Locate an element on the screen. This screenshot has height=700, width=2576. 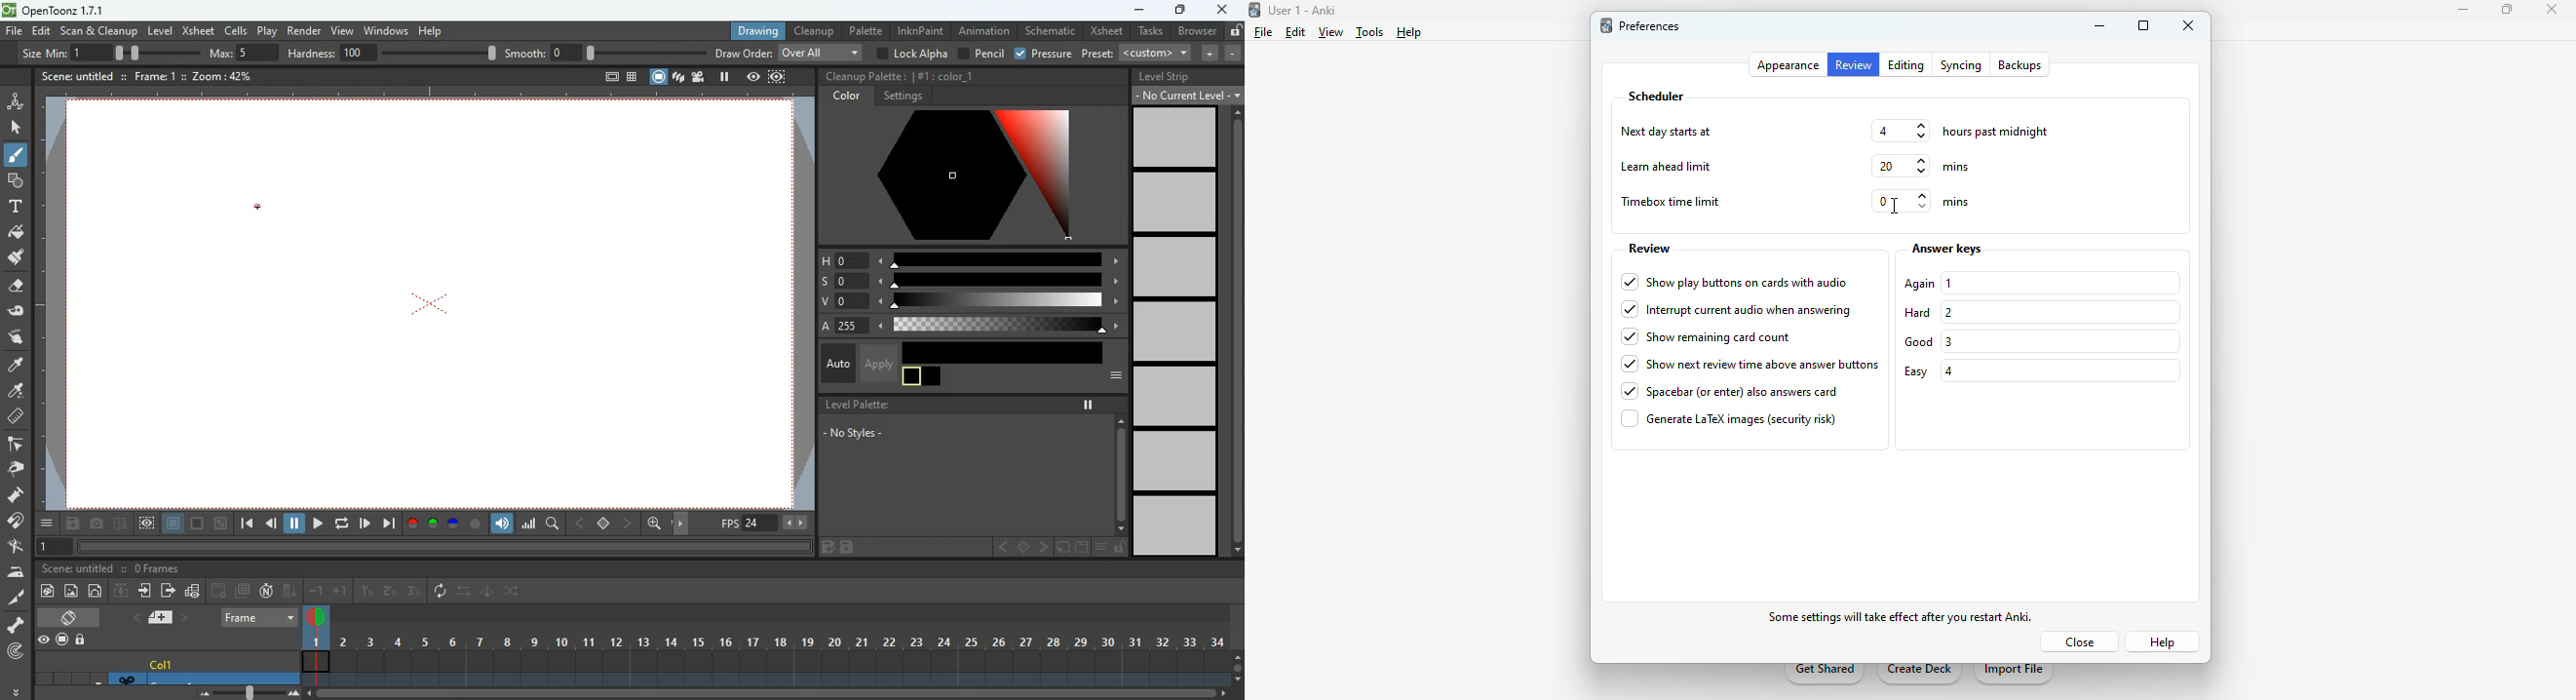
close is located at coordinates (2188, 25).